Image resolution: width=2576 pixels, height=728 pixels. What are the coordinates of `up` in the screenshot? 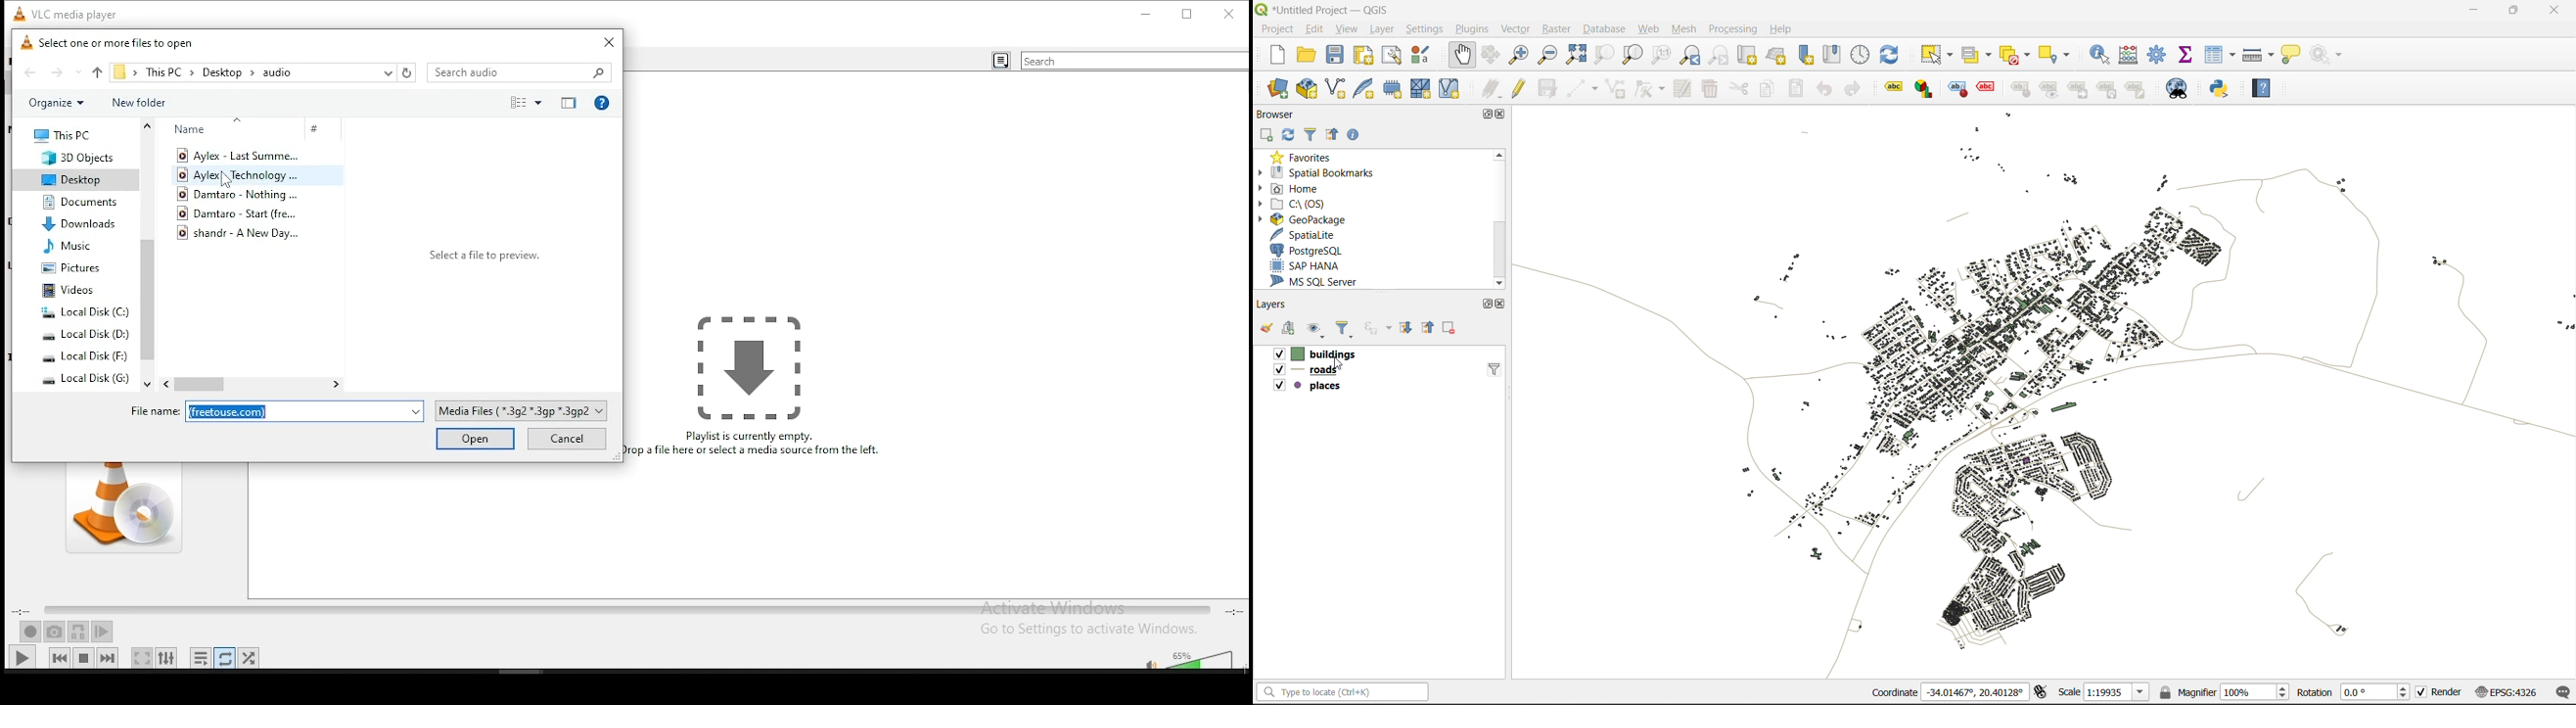 It's located at (98, 71).